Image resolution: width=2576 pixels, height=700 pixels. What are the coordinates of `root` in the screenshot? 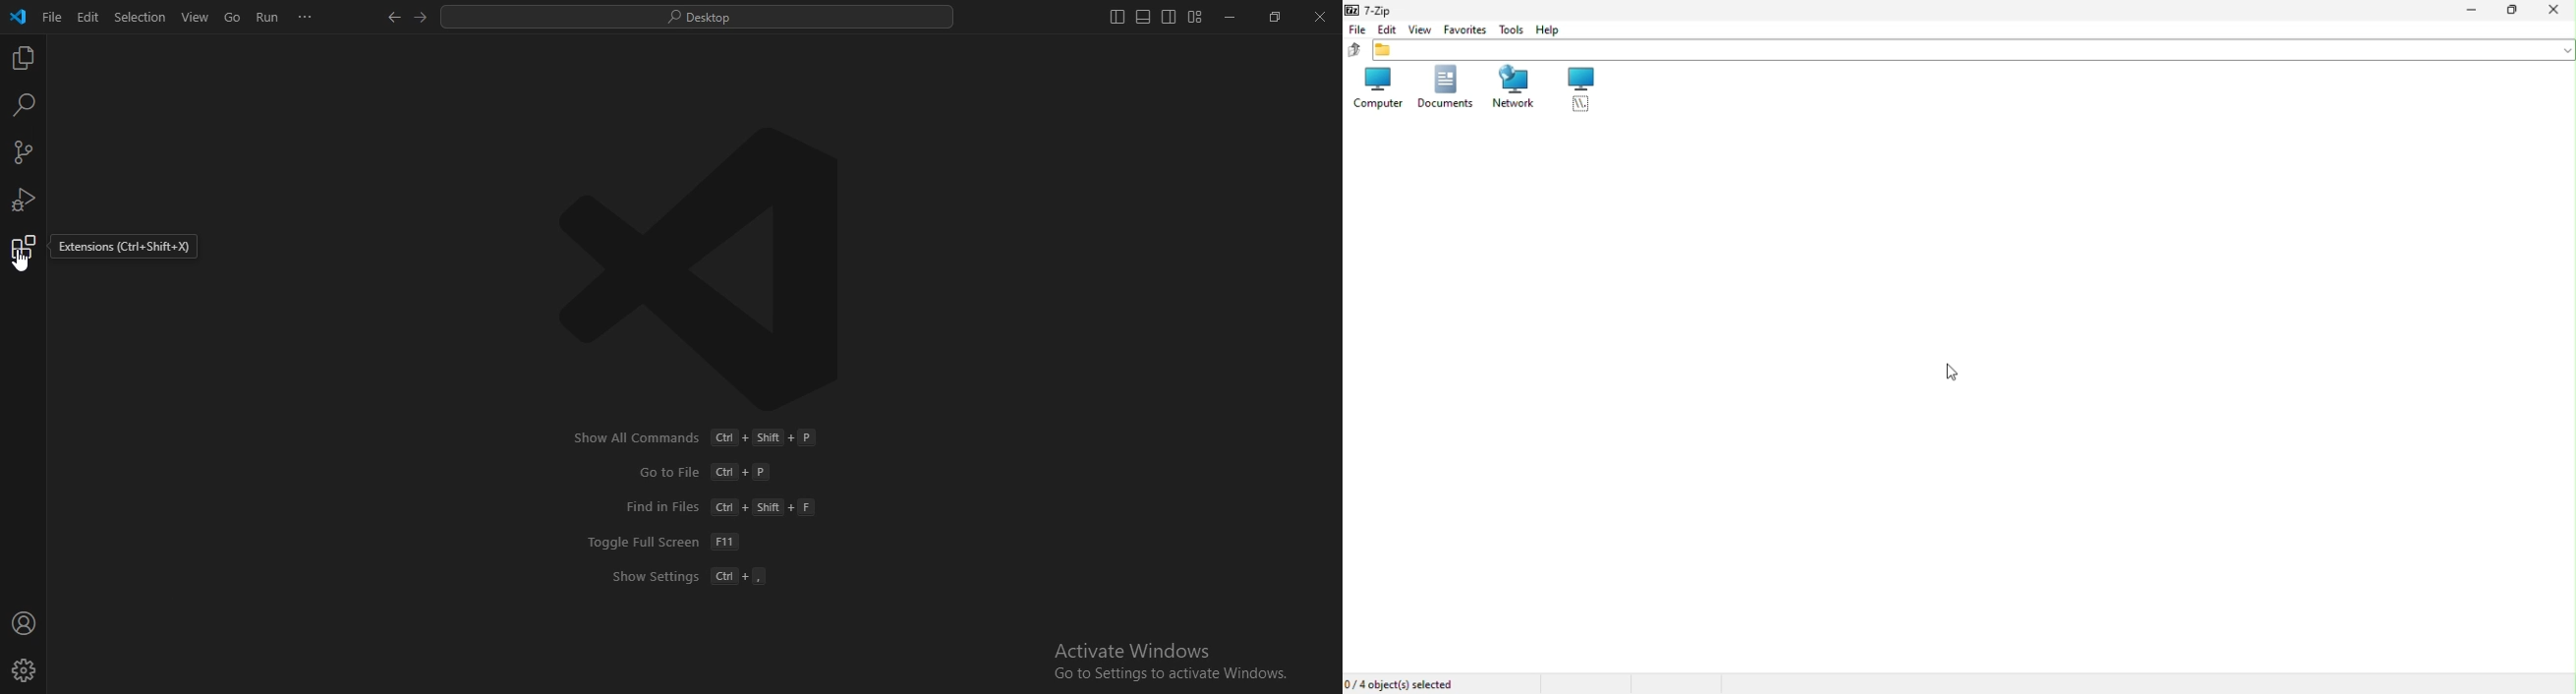 It's located at (1581, 90).